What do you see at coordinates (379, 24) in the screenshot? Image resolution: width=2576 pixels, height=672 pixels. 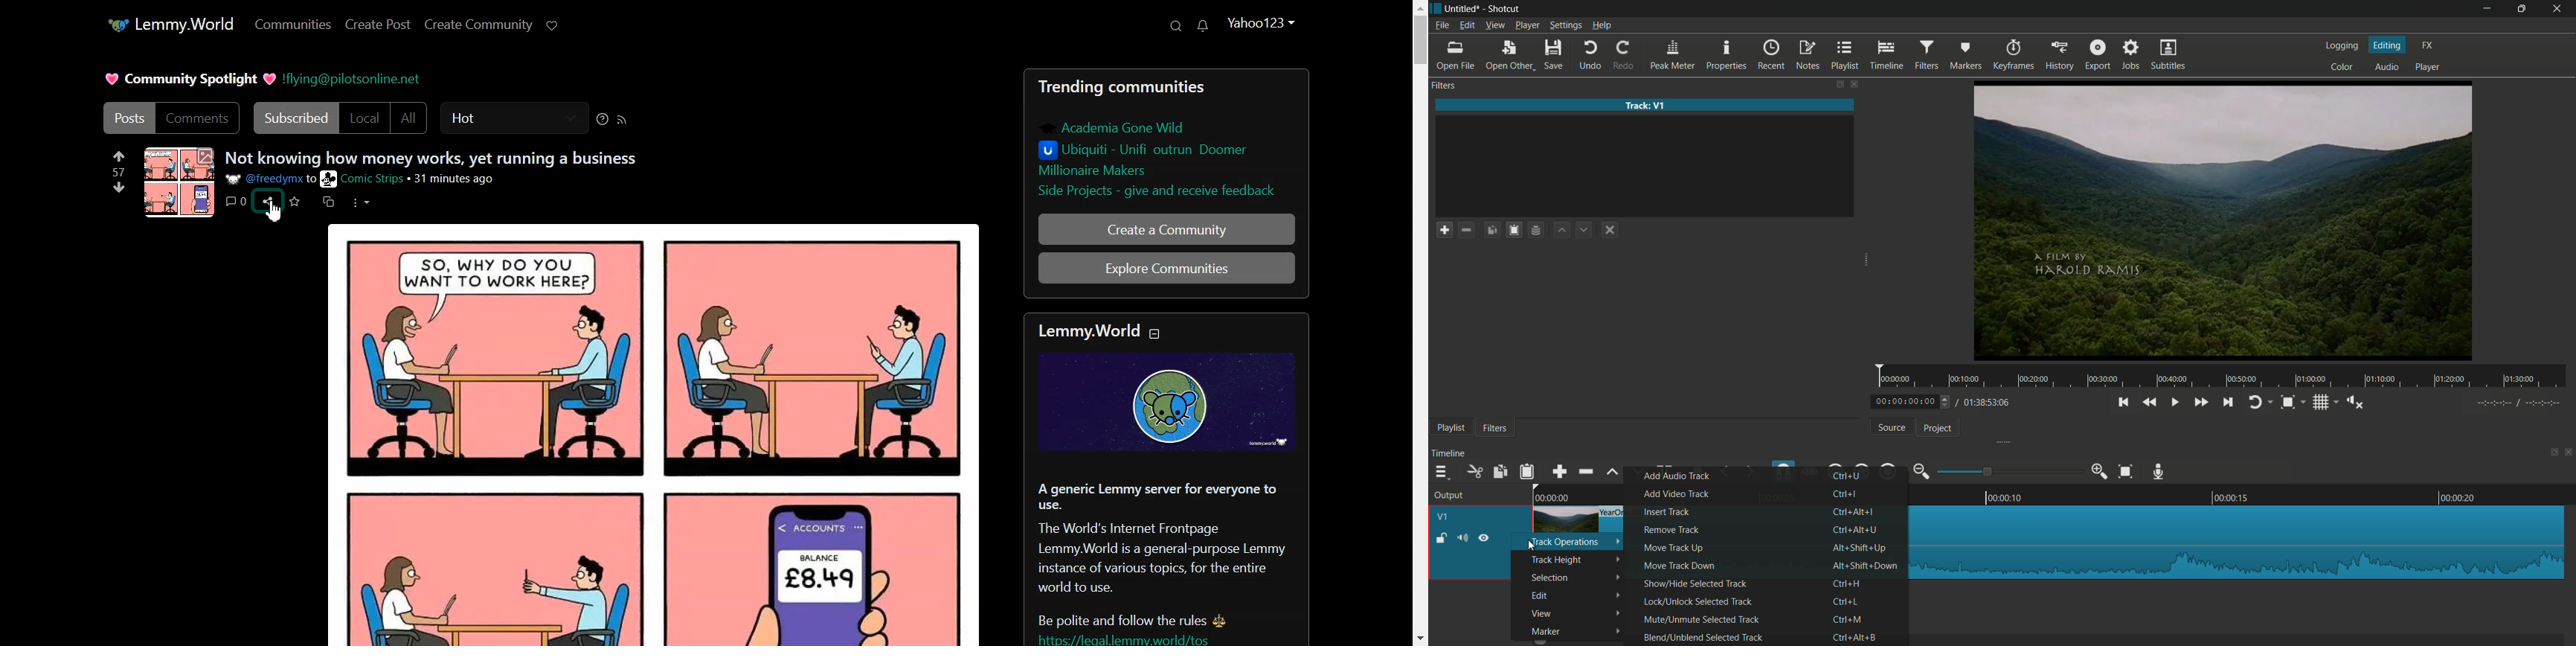 I see `Create Post` at bounding box center [379, 24].